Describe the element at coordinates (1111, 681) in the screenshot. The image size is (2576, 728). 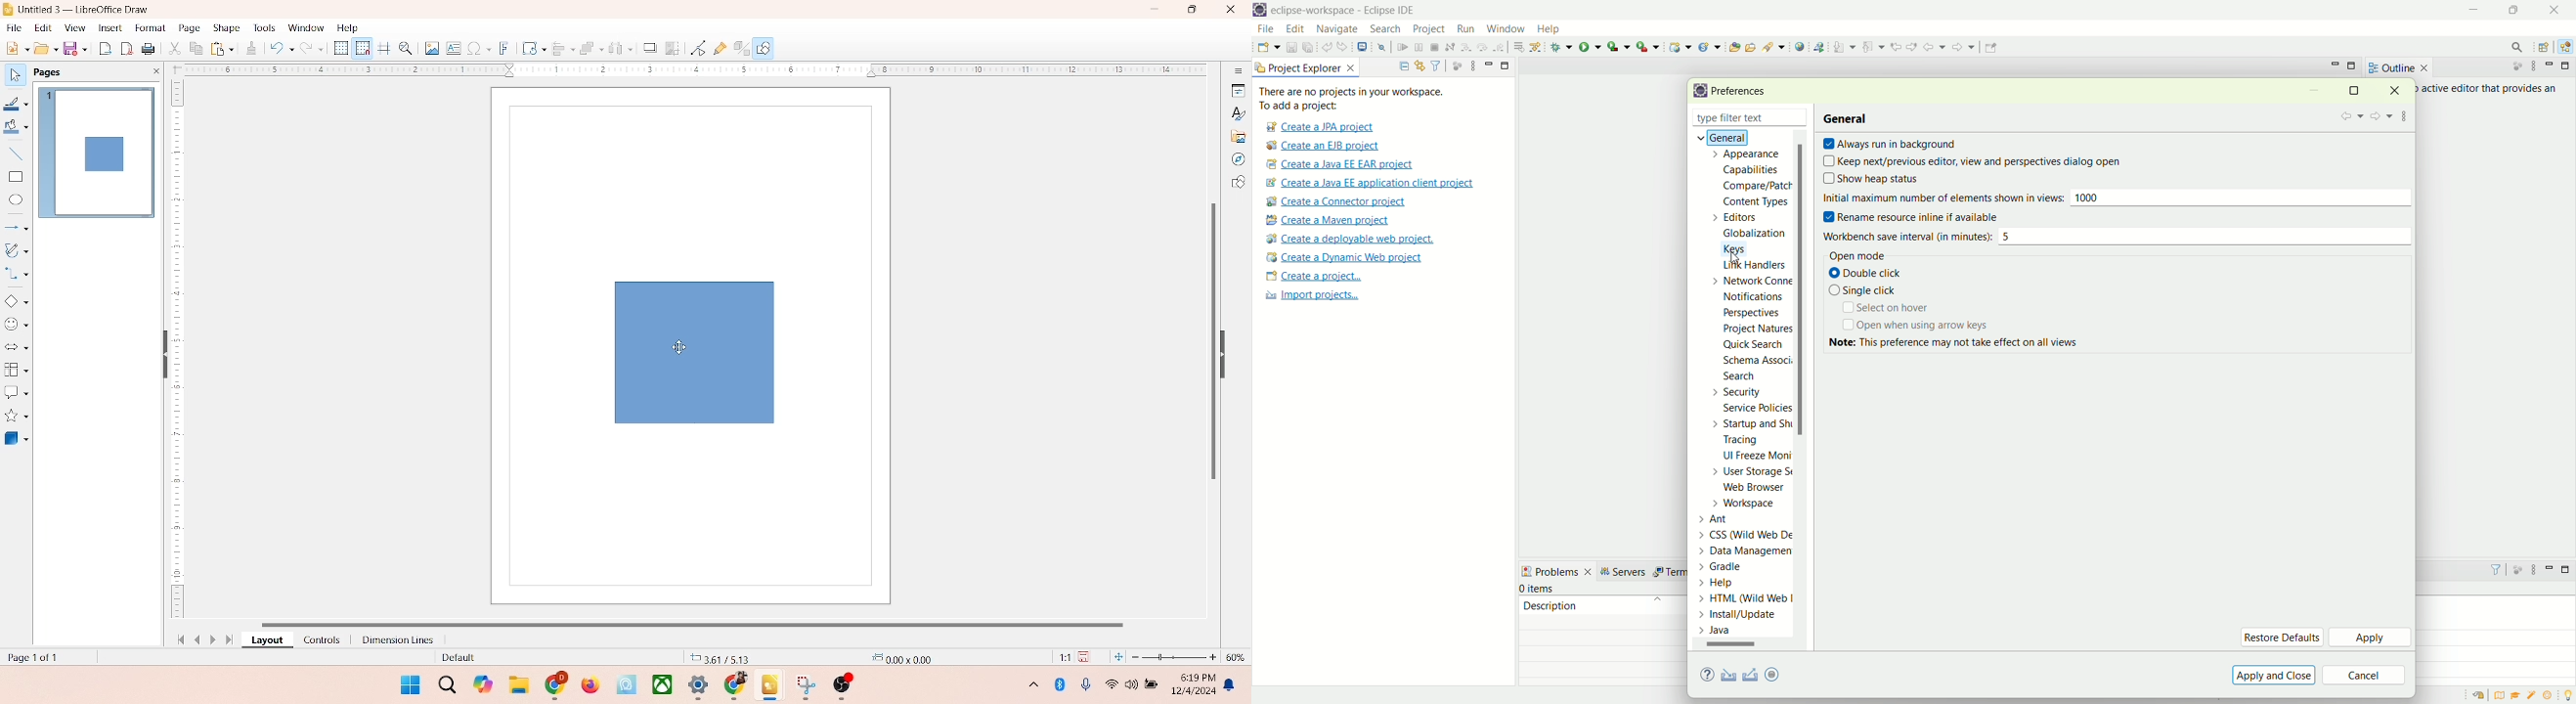
I see `wifi` at that location.